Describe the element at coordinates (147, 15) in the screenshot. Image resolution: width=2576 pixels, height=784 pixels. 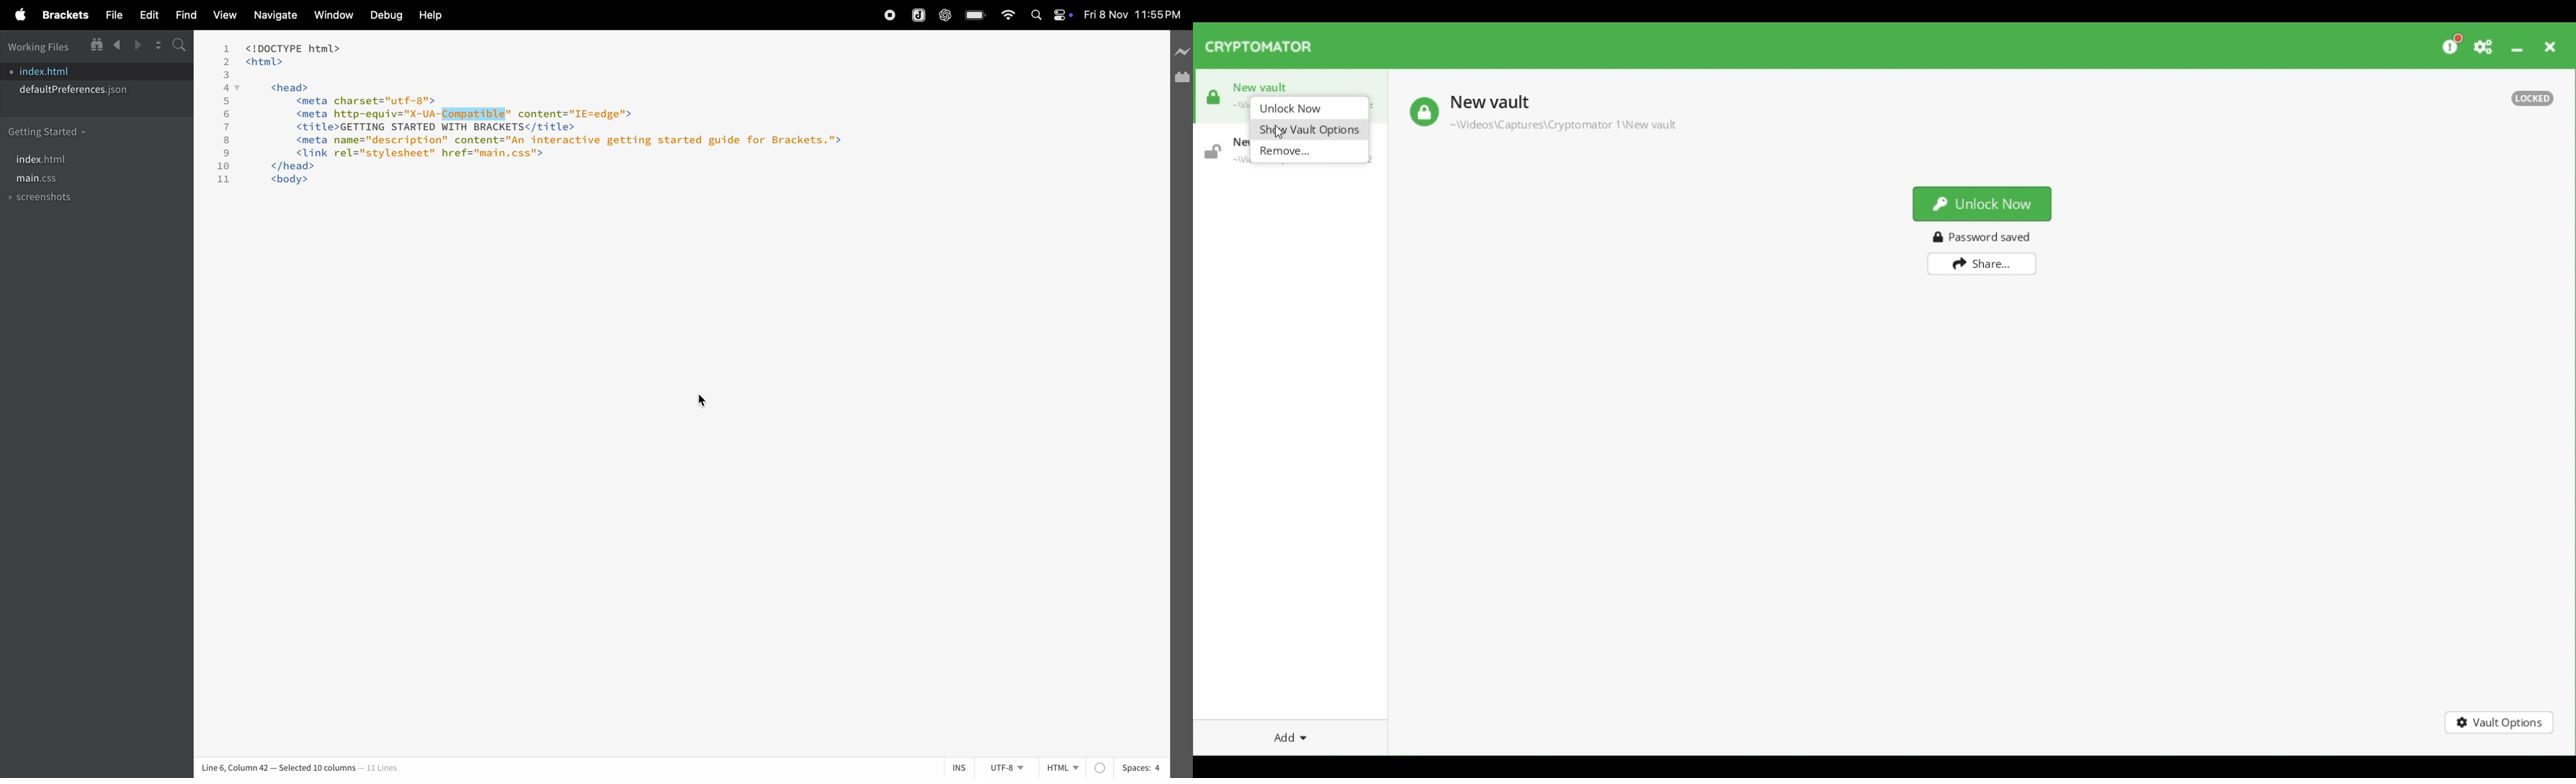
I see `edit` at that location.